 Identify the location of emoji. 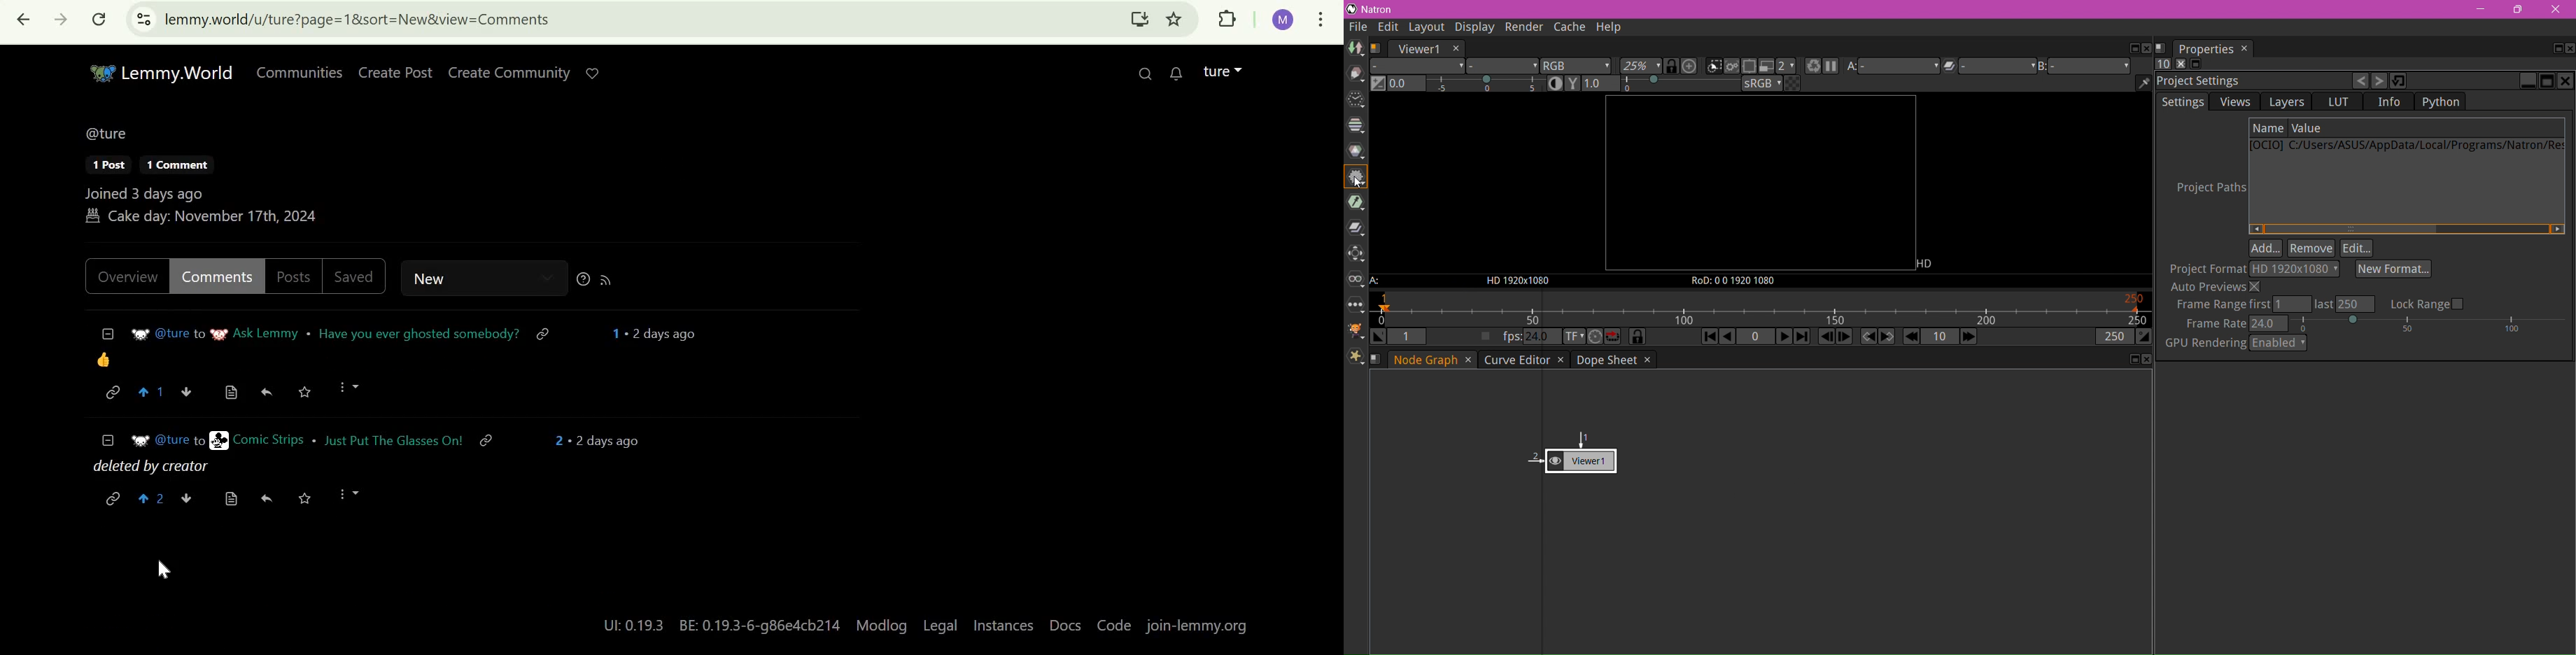
(104, 359).